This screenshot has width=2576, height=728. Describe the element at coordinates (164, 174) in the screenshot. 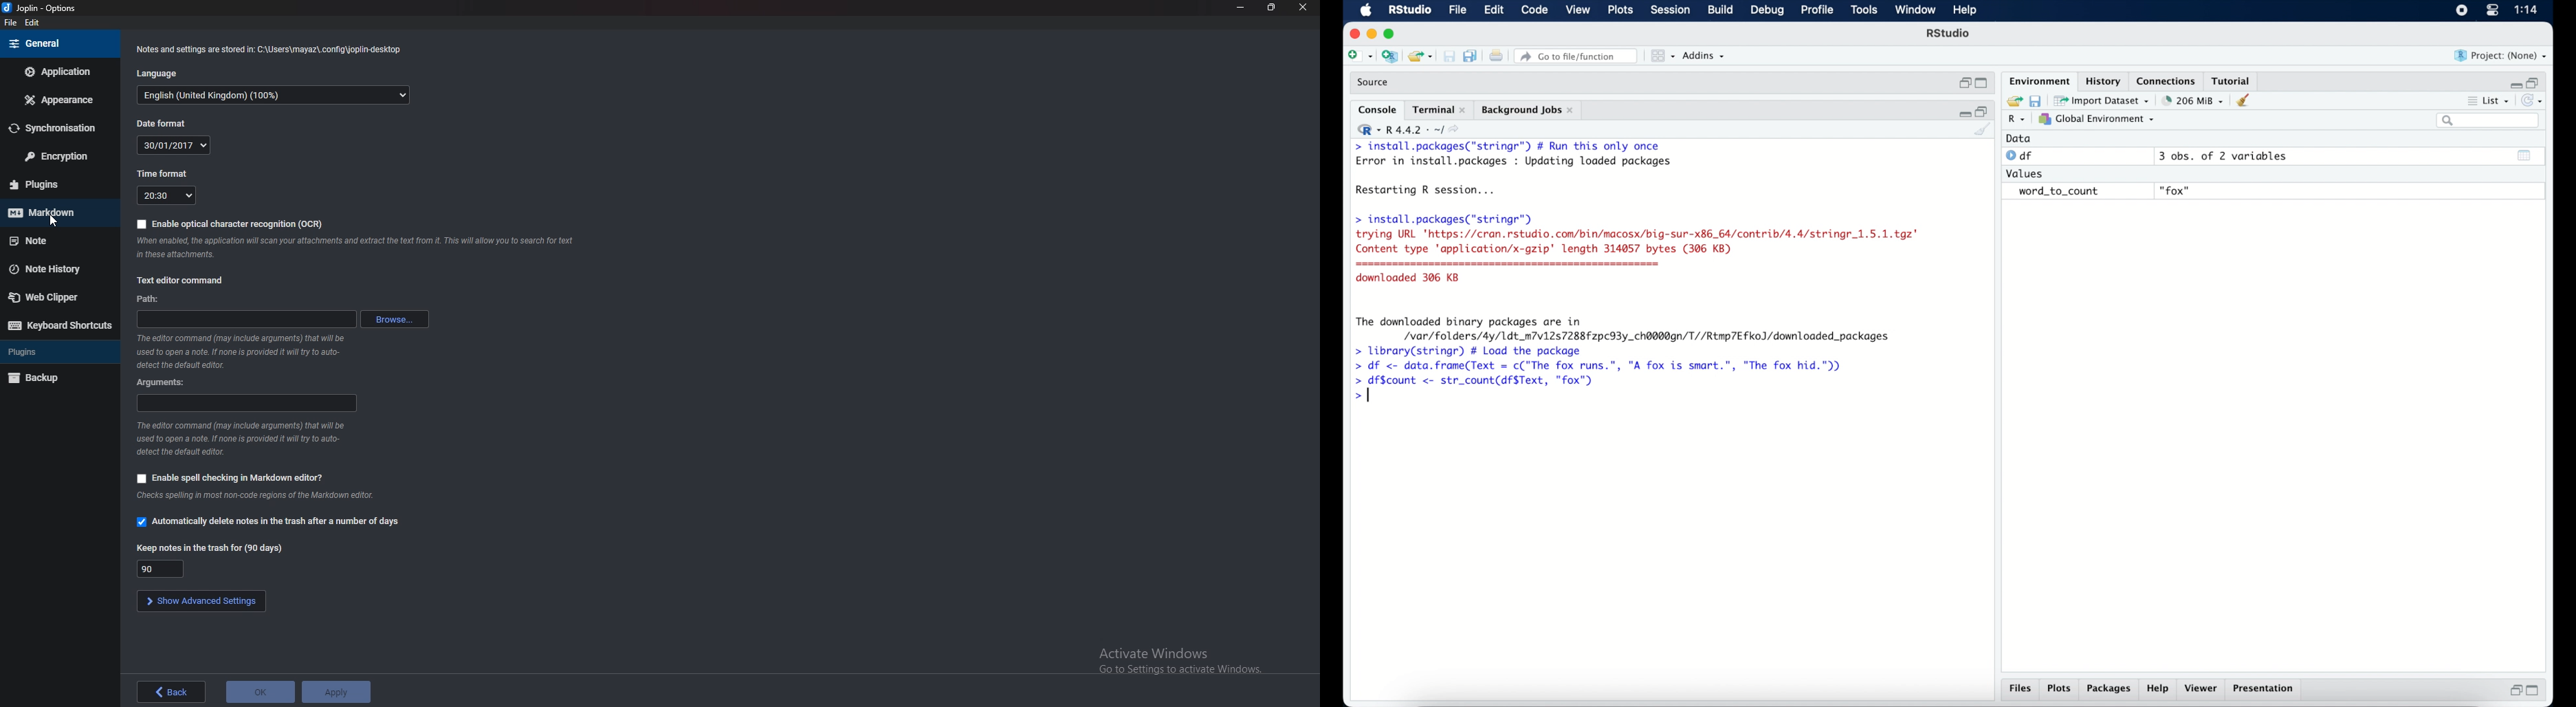

I see `Time format` at that location.